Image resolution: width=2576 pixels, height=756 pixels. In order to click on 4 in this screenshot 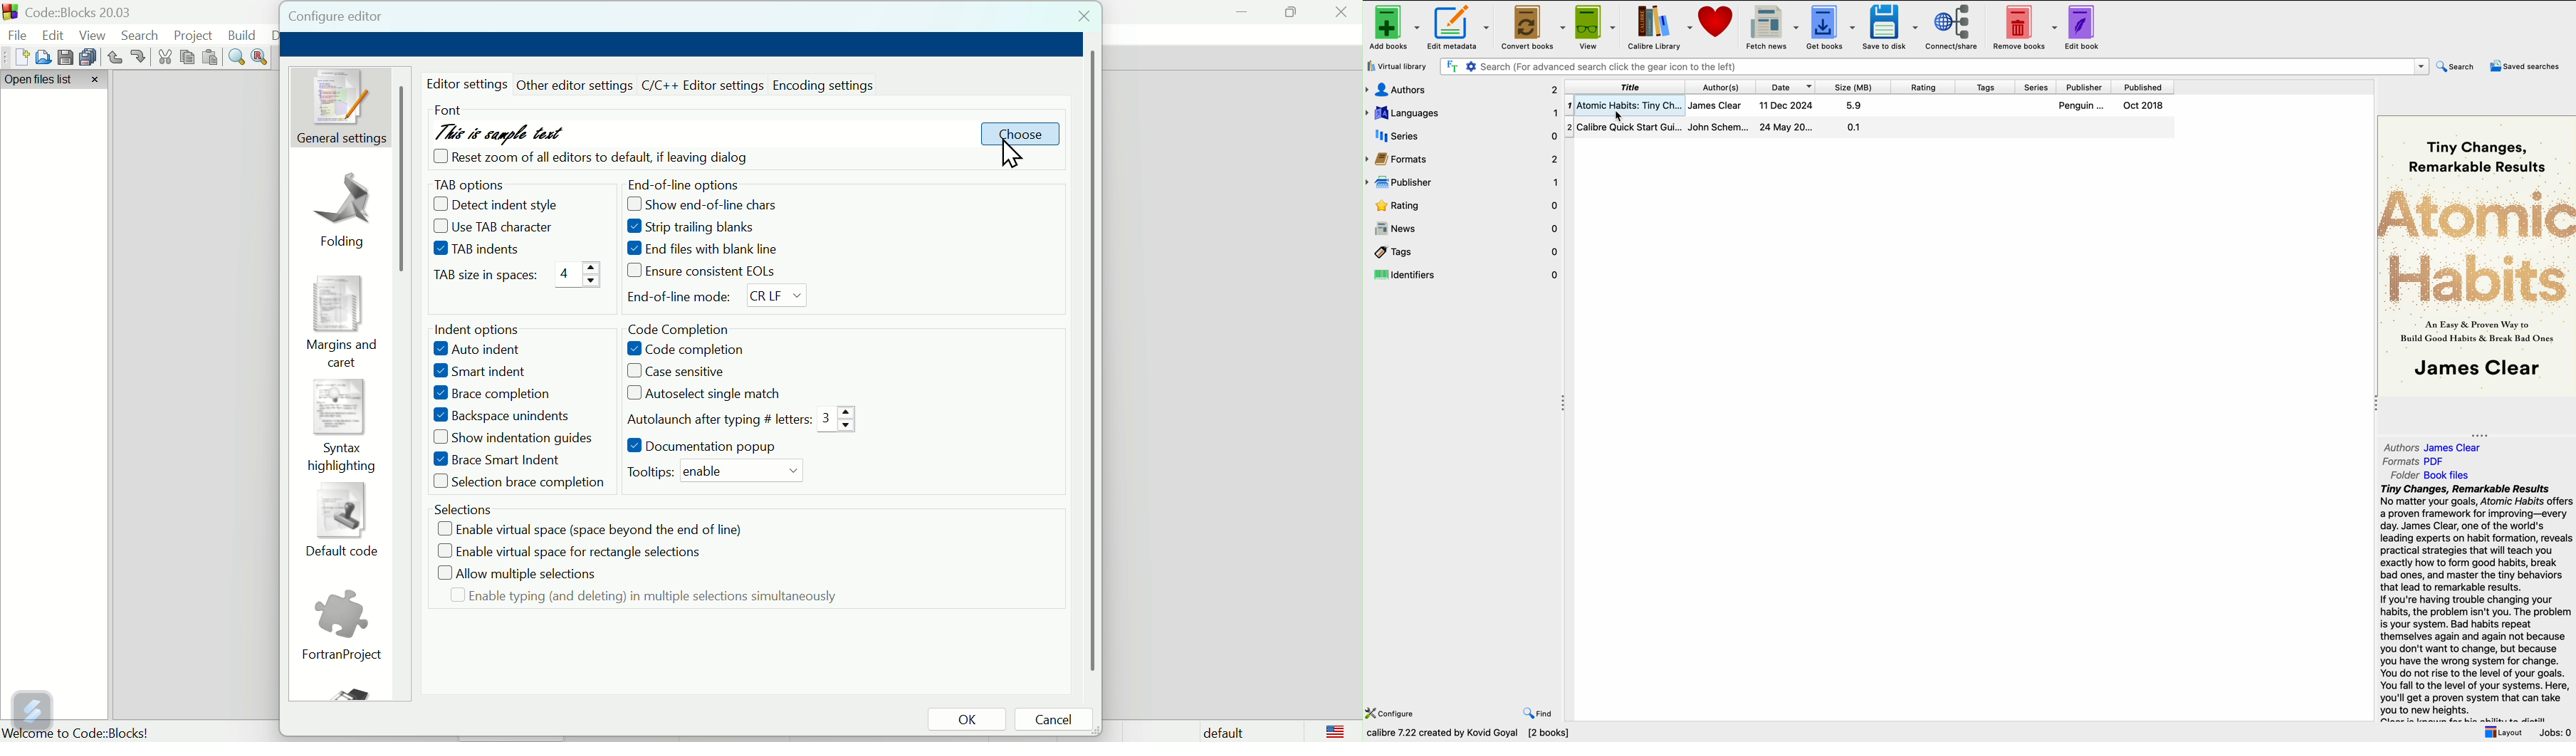, I will do `click(578, 275)`.